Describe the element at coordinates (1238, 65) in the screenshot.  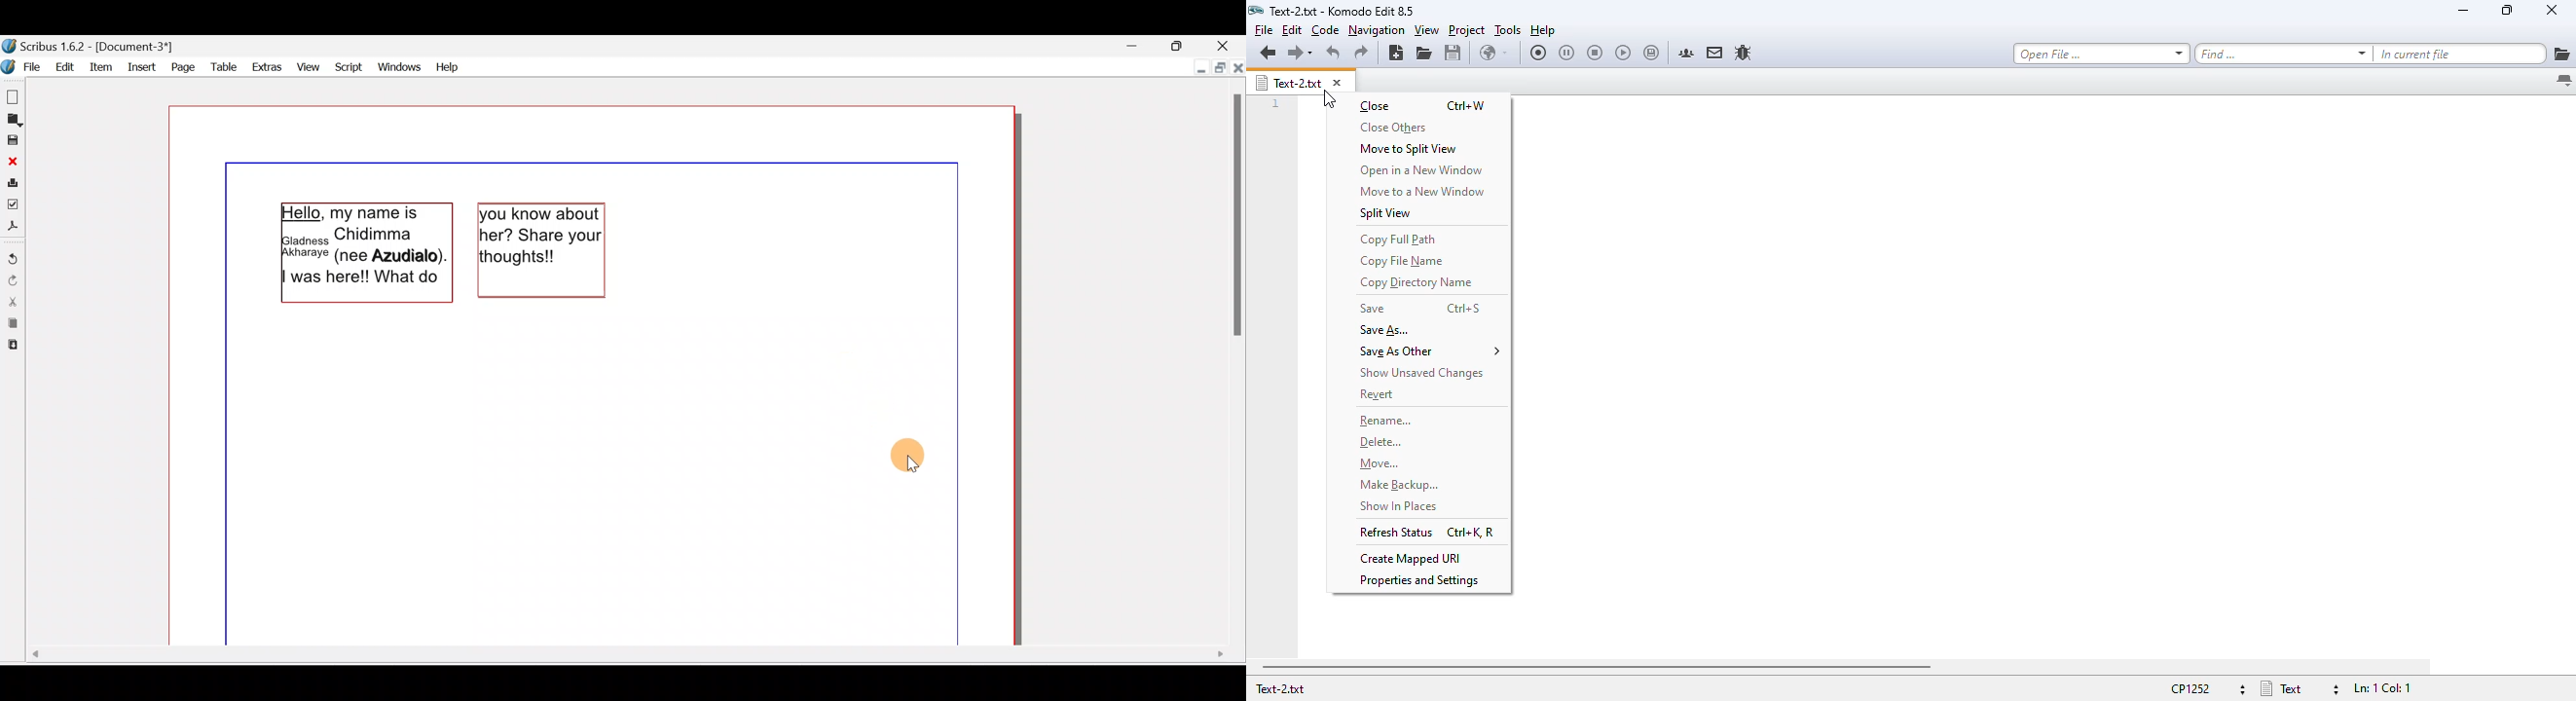
I see `Close` at that location.